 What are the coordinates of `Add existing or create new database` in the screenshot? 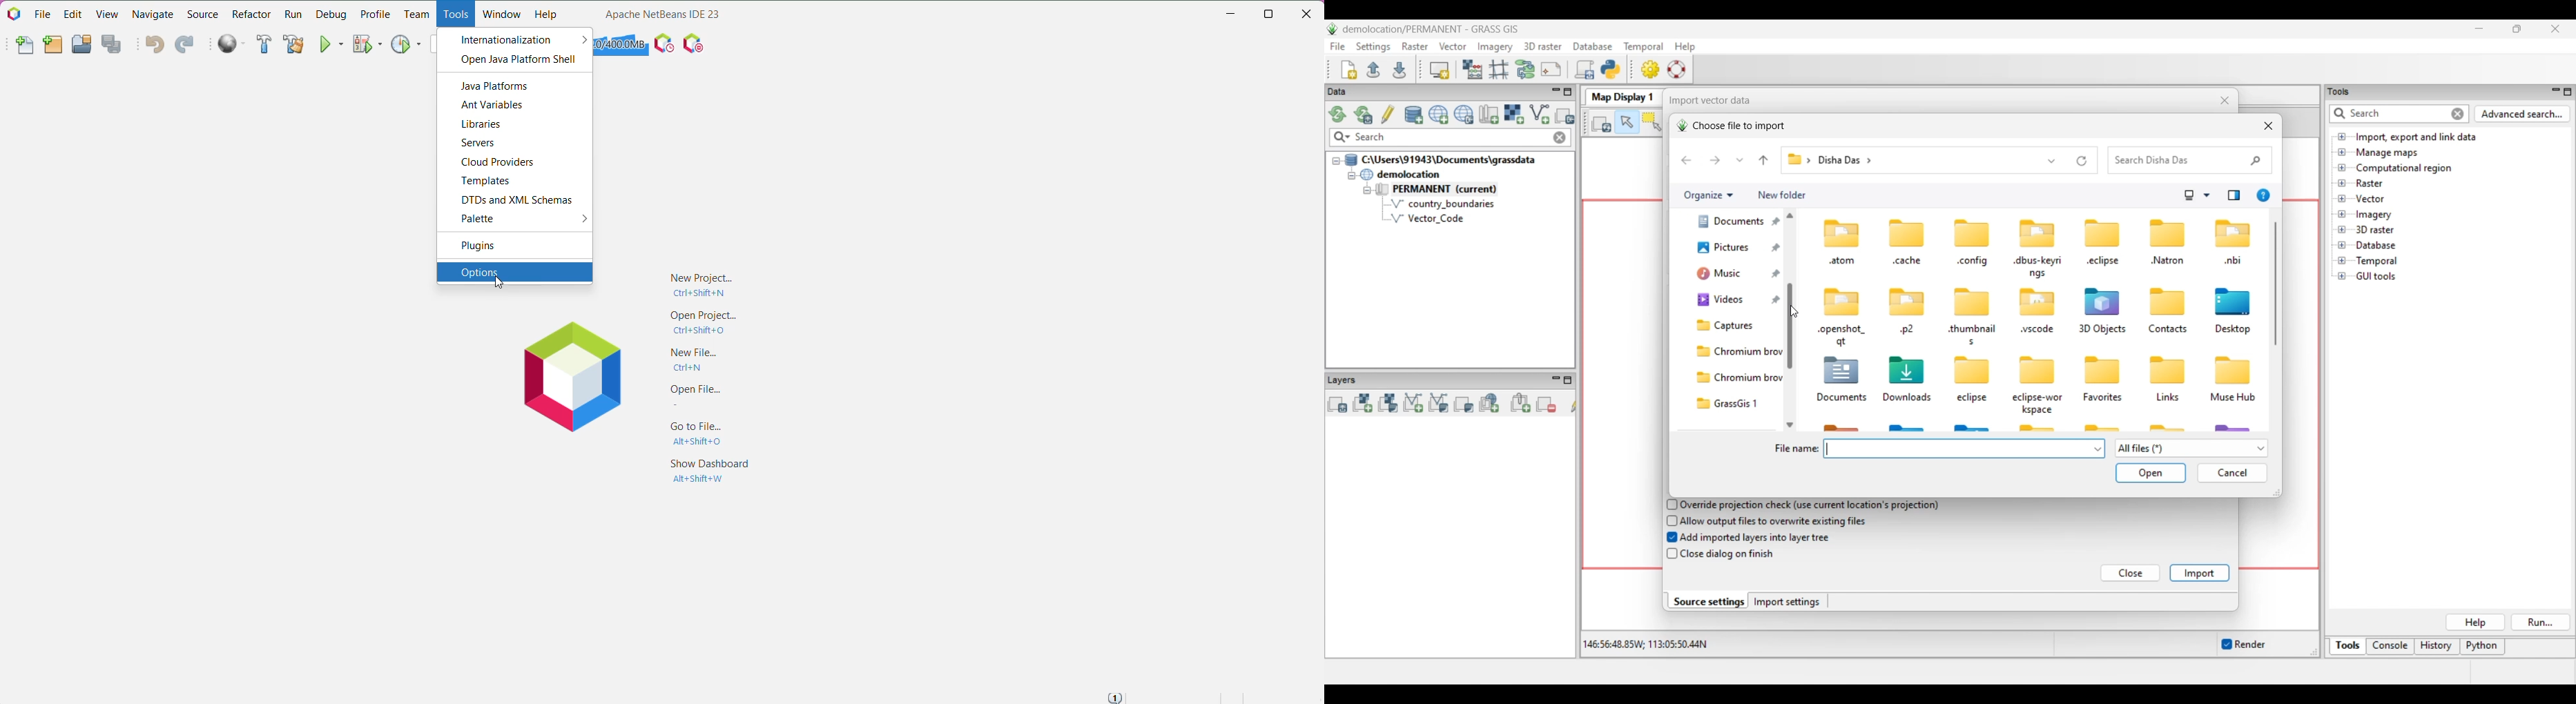 It's located at (1414, 115).